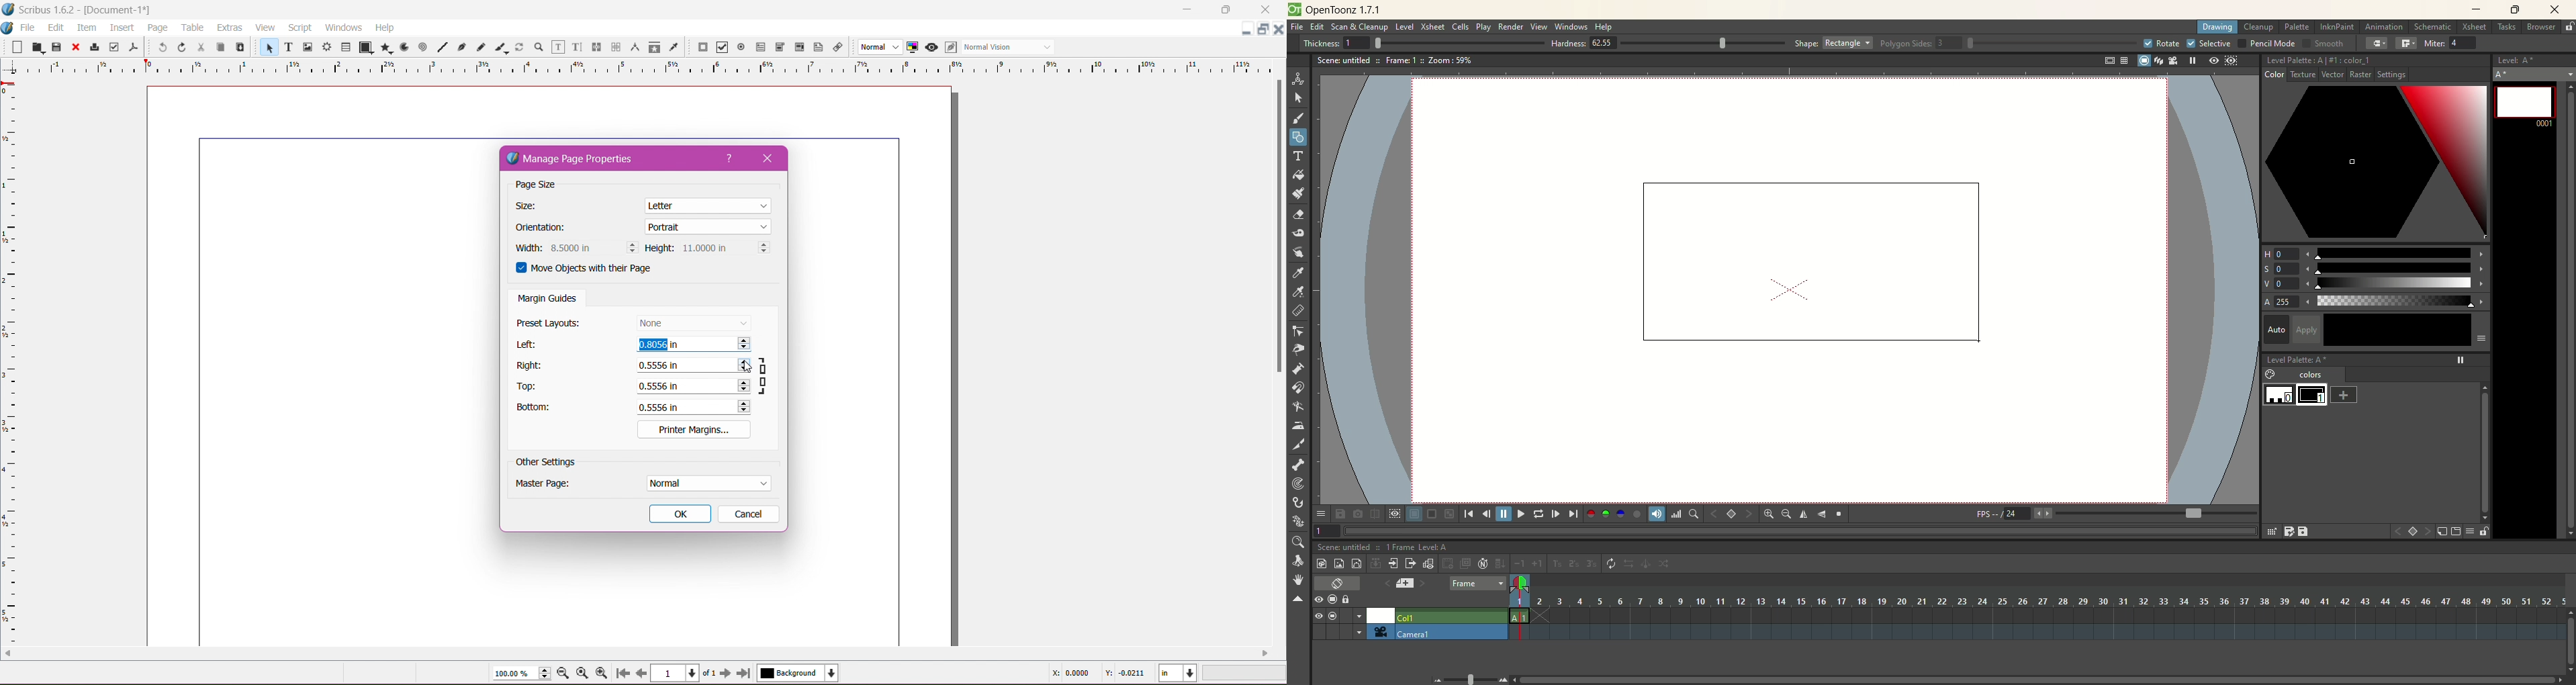 Image resolution: width=2576 pixels, height=700 pixels. I want to click on Render Frame, so click(328, 47).